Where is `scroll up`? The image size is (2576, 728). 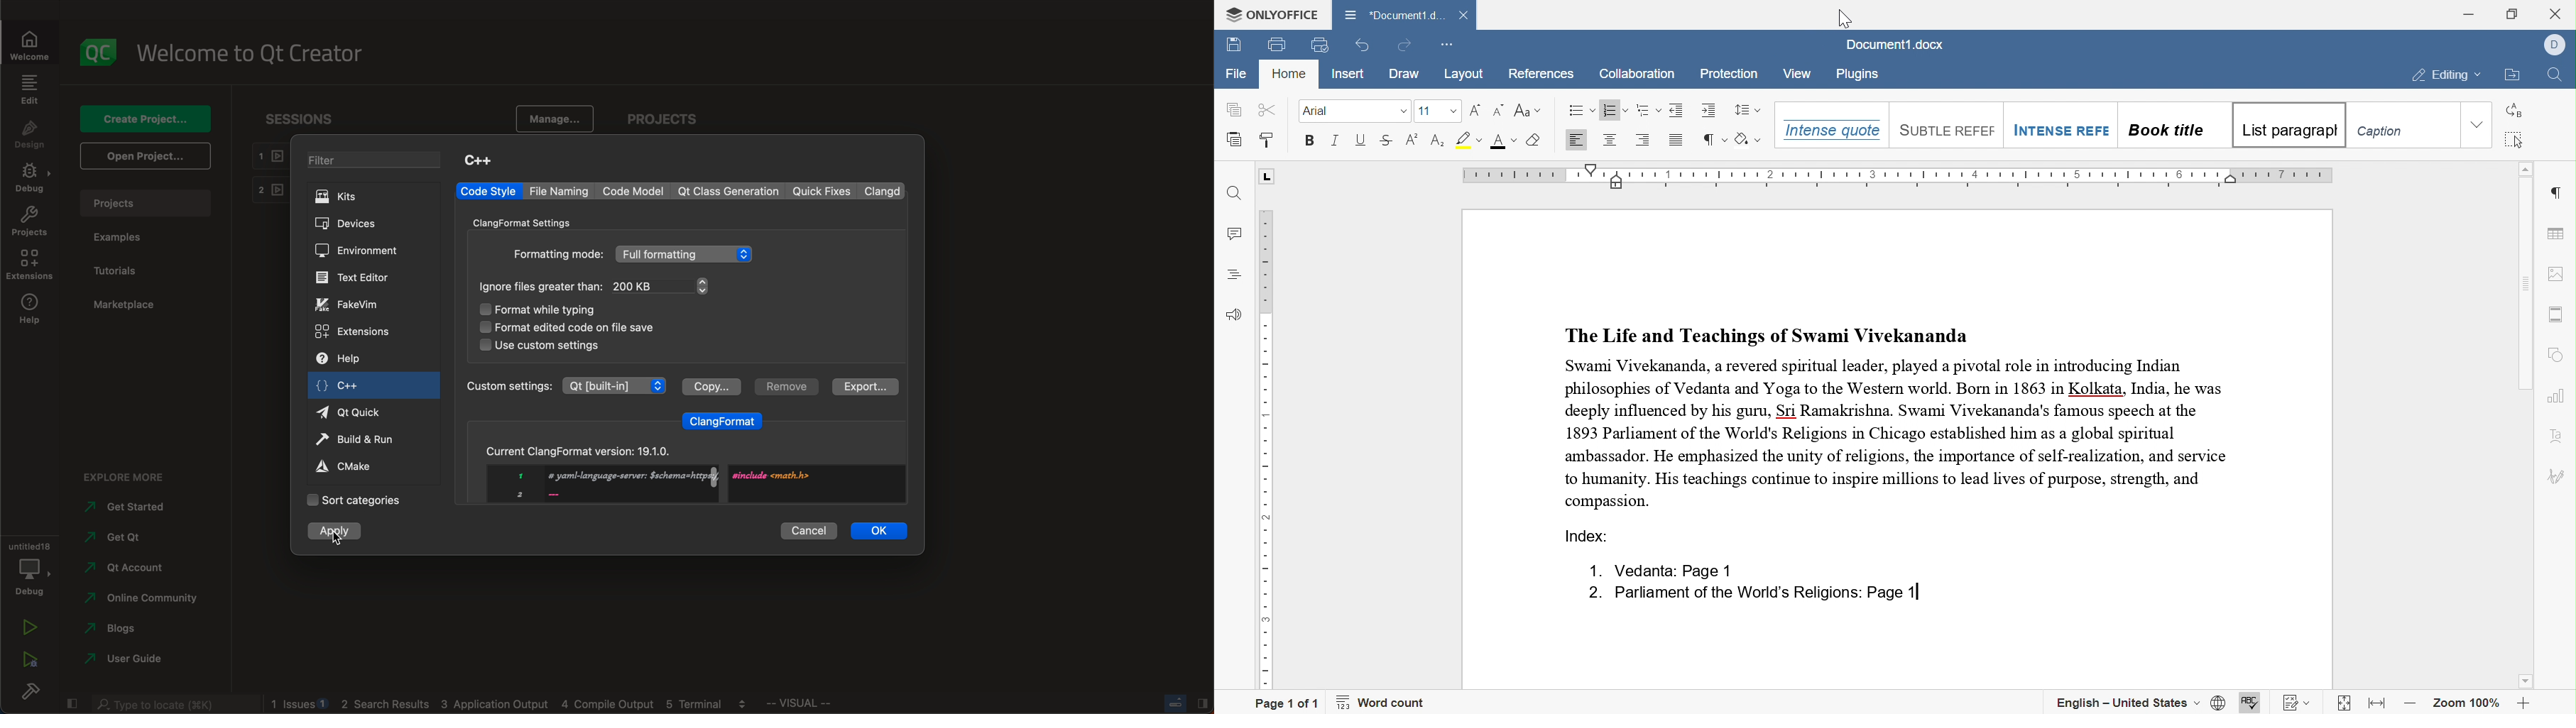 scroll up is located at coordinates (2527, 167).